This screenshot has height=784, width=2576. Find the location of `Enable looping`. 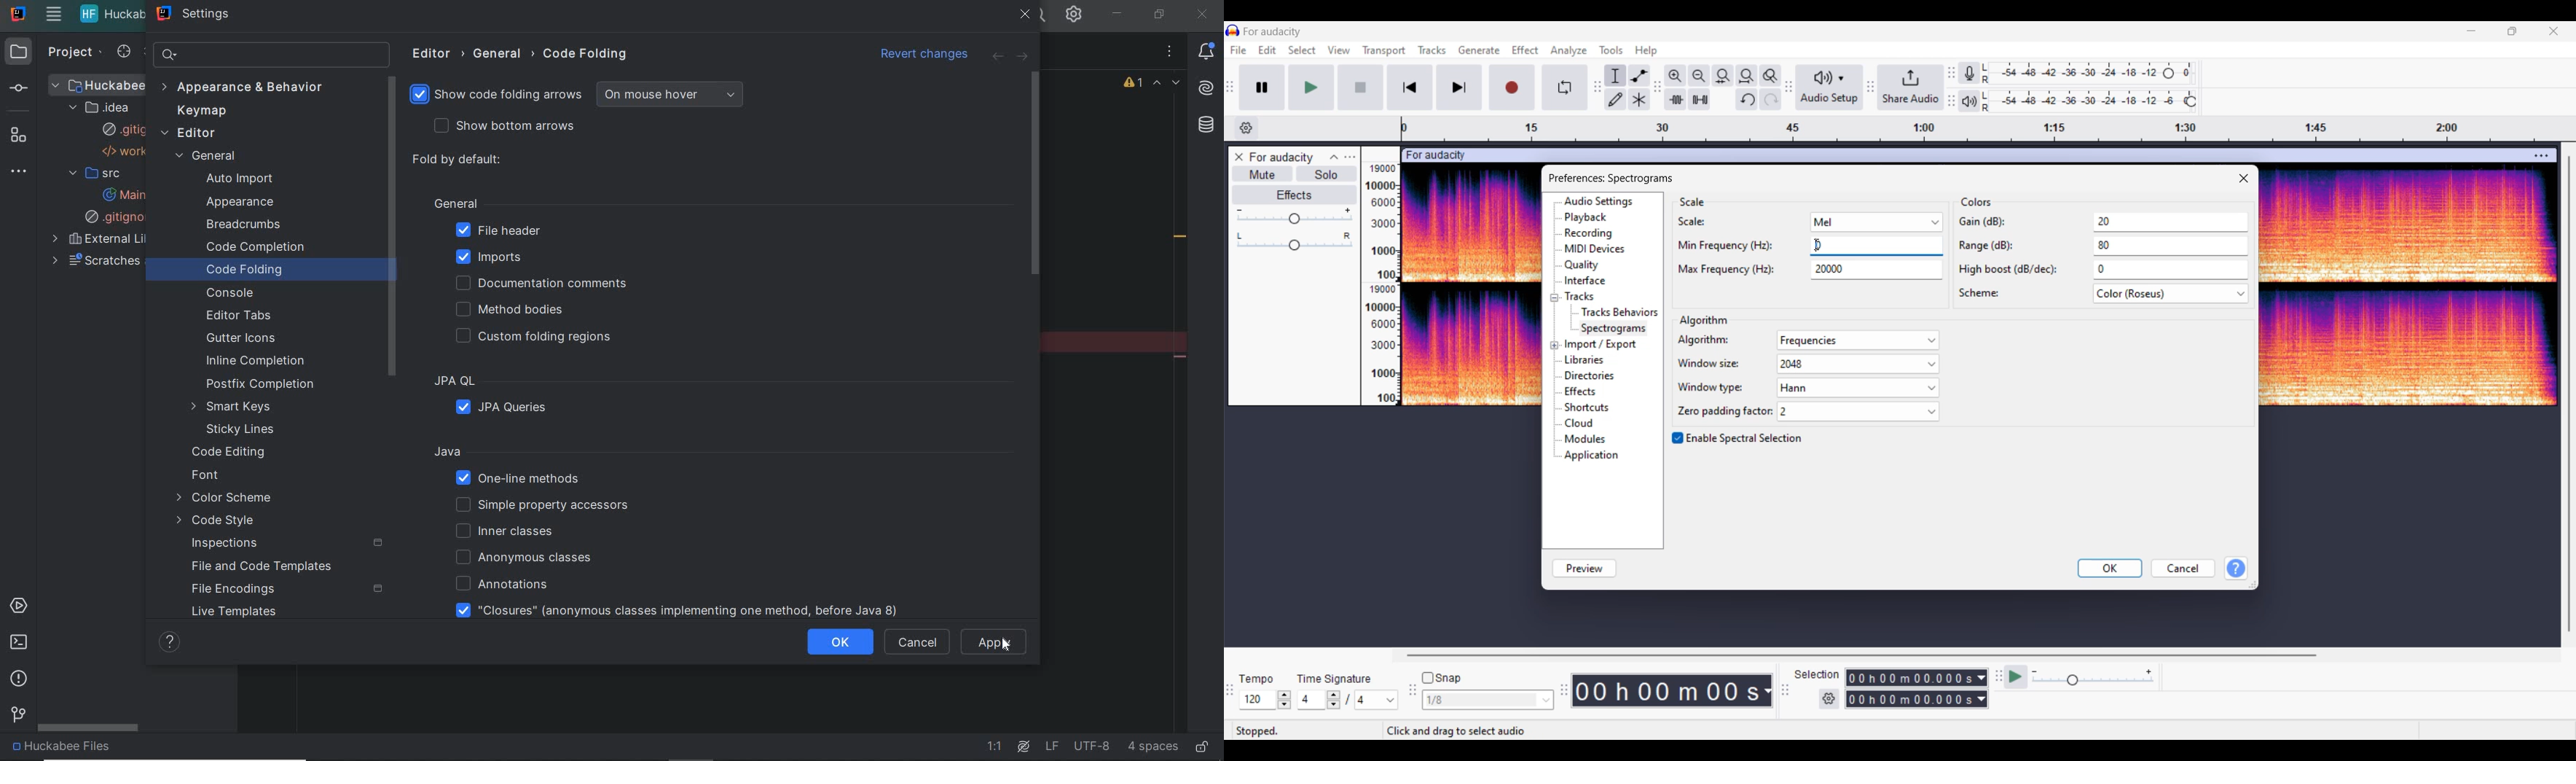

Enable looping is located at coordinates (1565, 87).